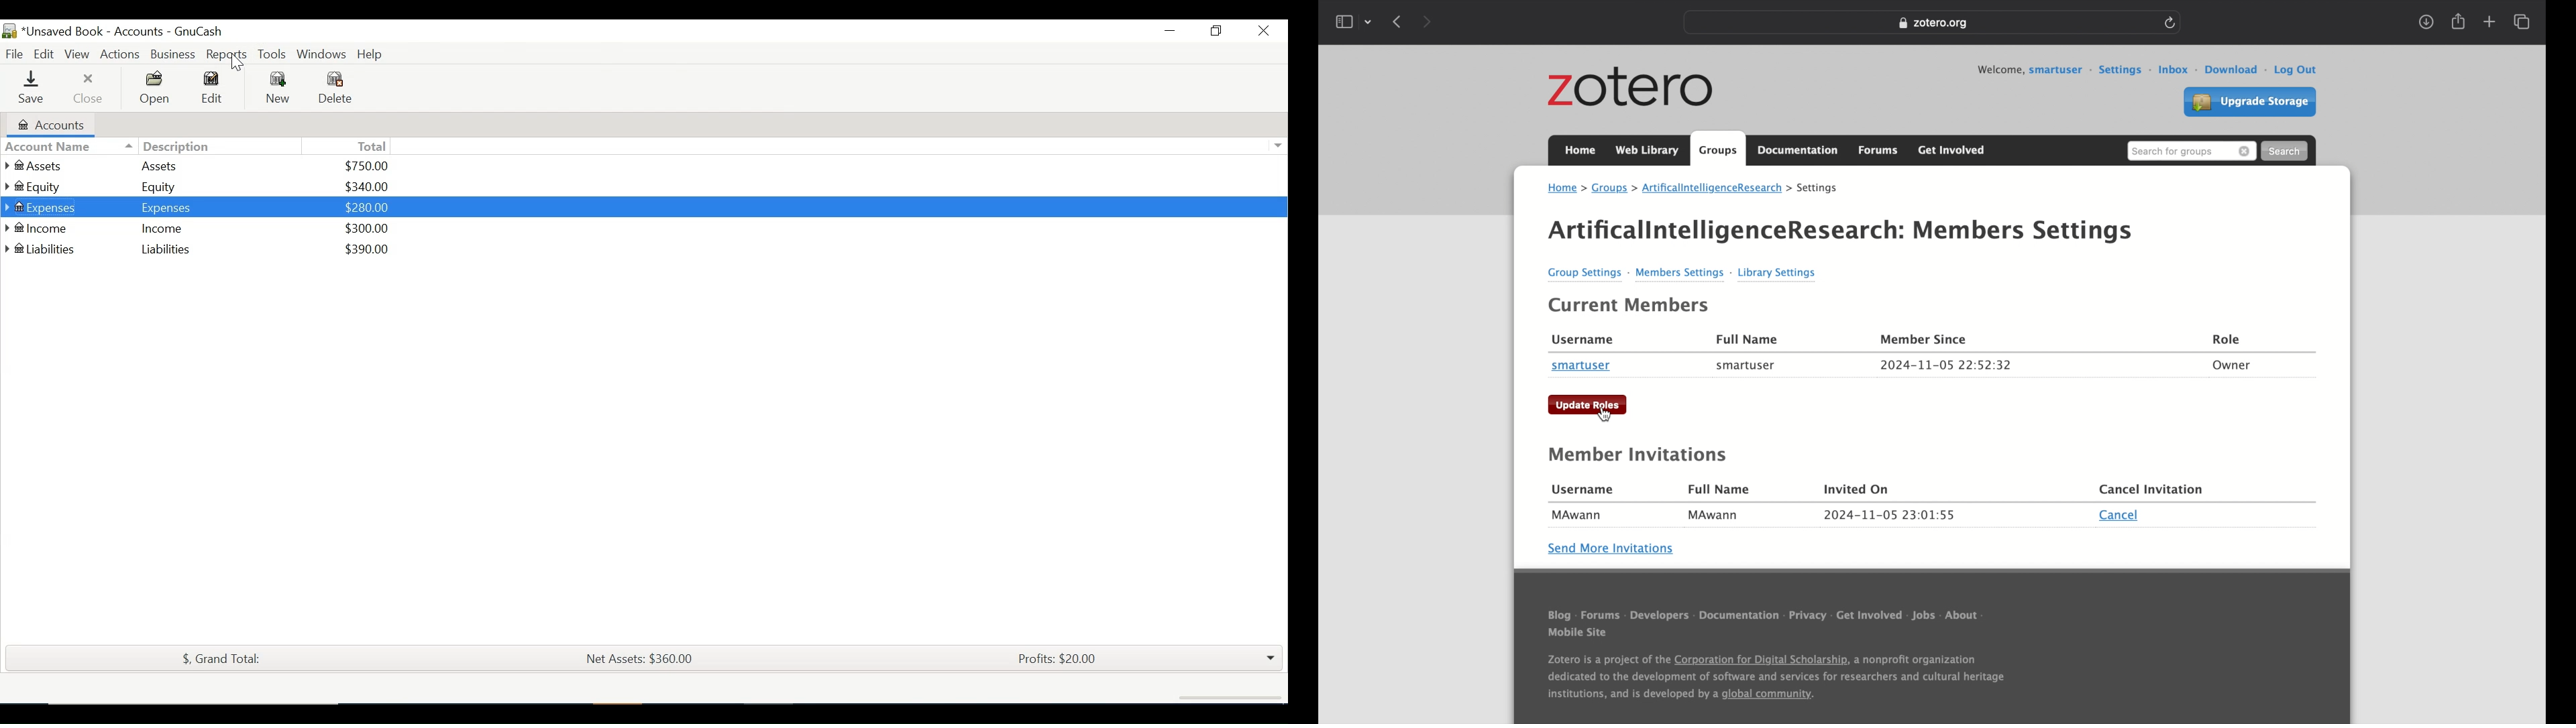  Describe the element at coordinates (1719, 489) in the screenshot. I see `full name` at that location.